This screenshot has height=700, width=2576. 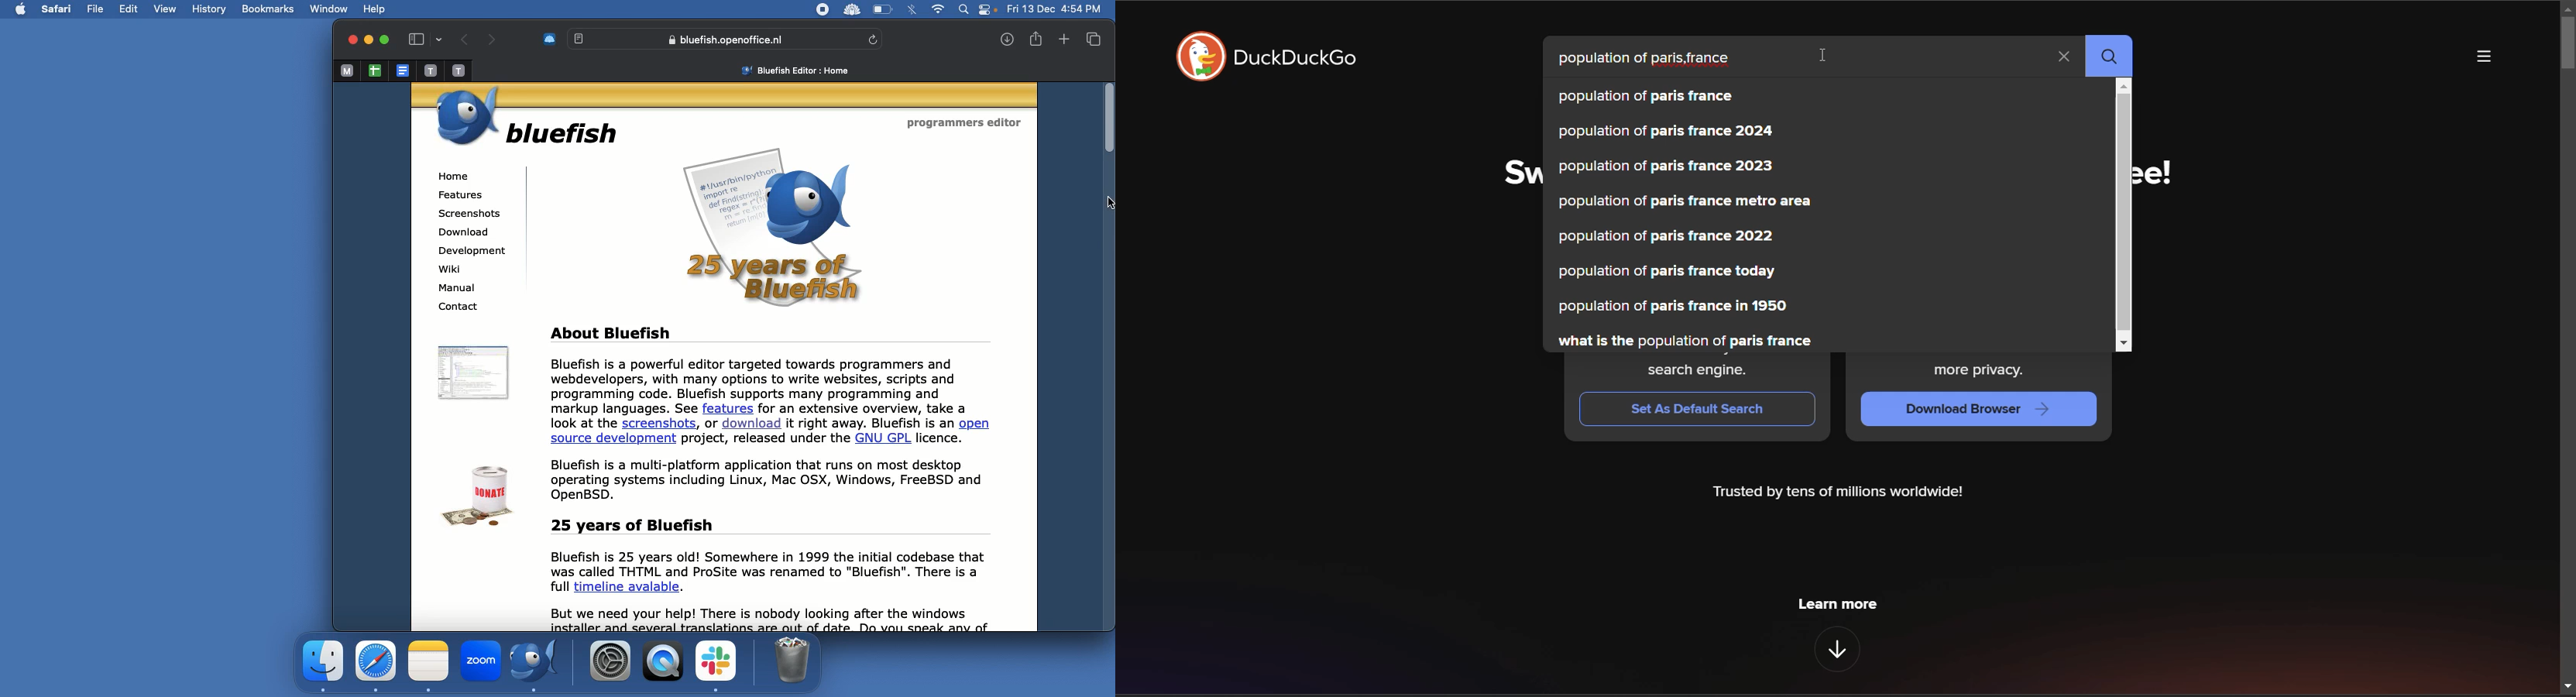 What do you see at coordinates (457, 194) in the screenshot?
I see `Features` at bounding box center [457, 194].